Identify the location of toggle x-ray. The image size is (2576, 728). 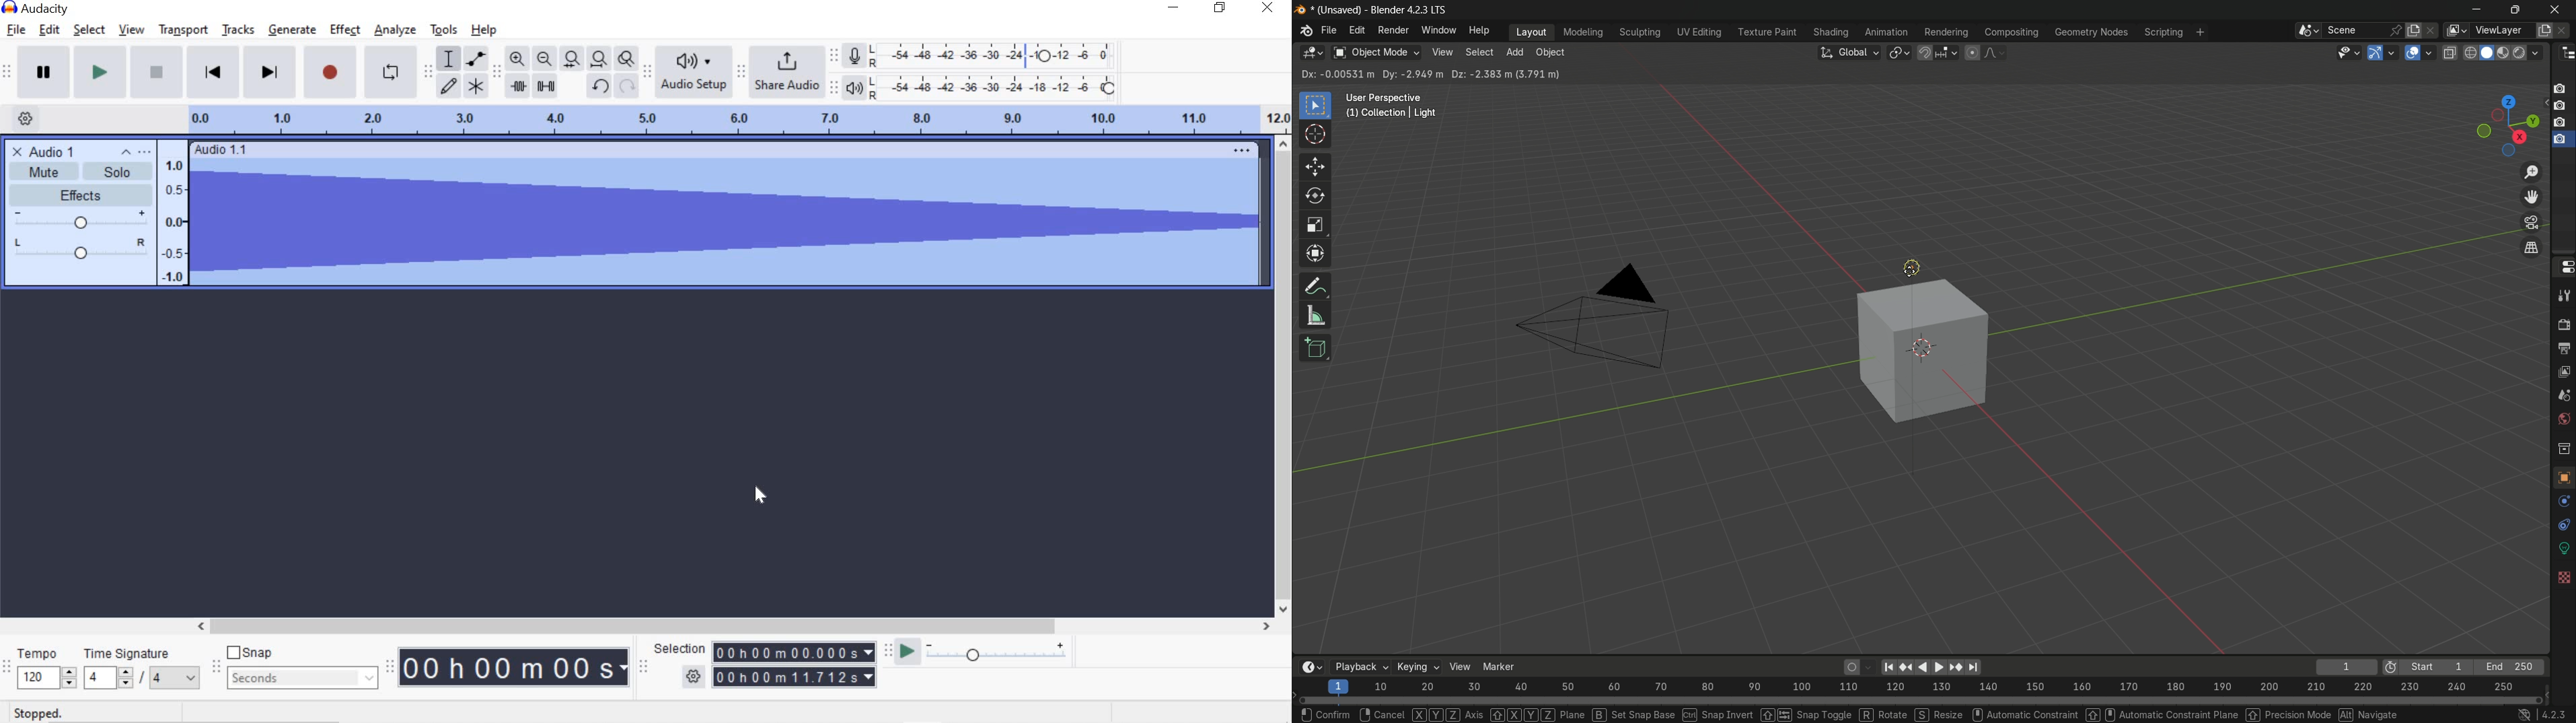
(2450, 54).